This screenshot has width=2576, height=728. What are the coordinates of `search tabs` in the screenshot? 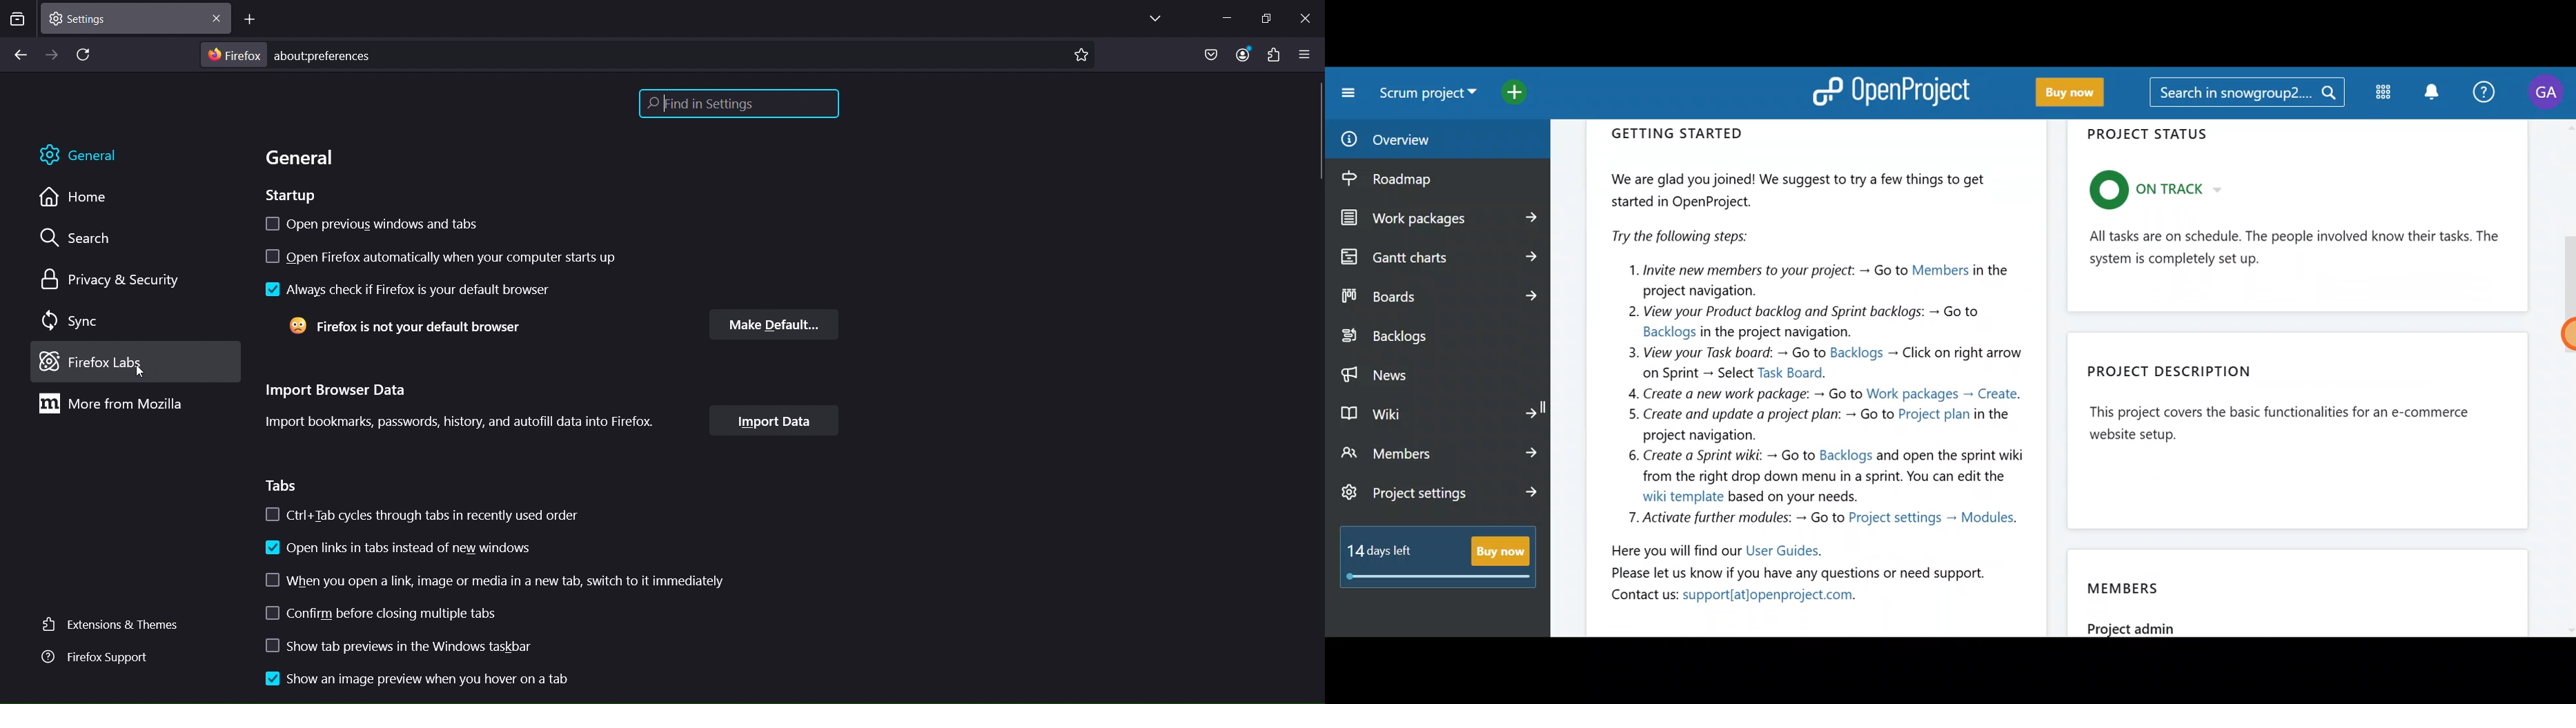 It's located at (18, 21).